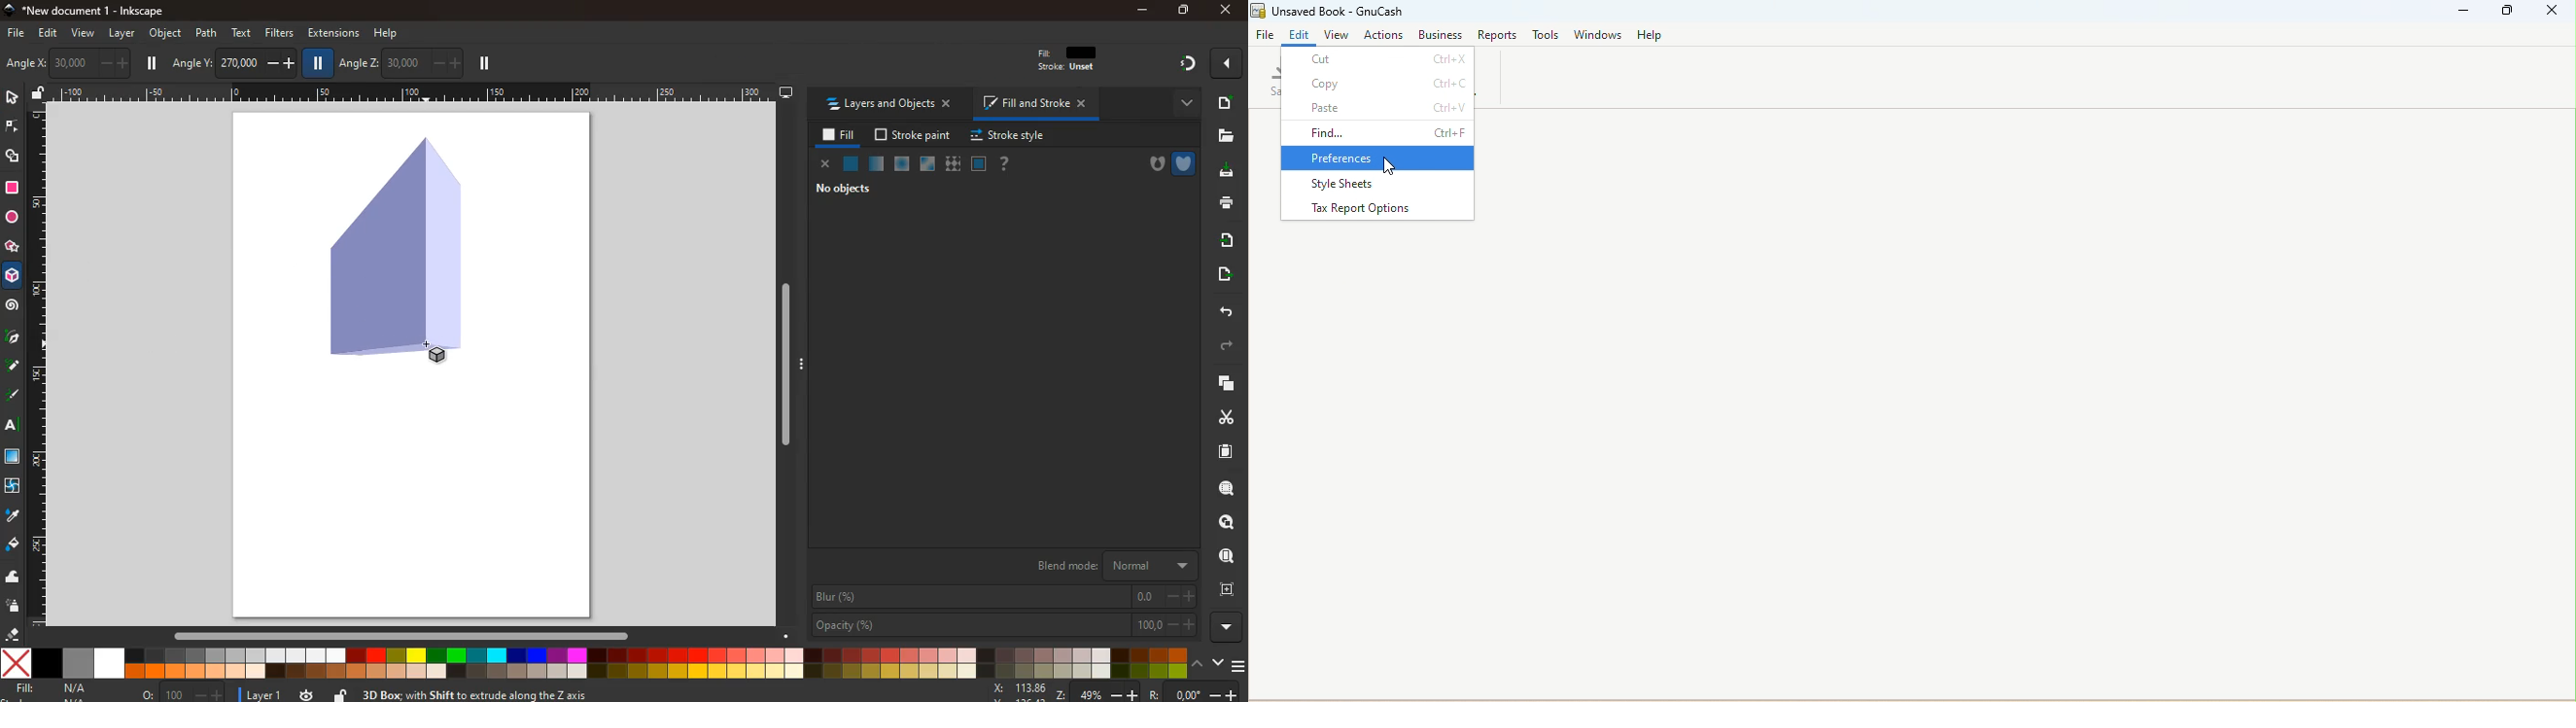  Describe the element at coordinates (1151, 165) in the screenshot. I see `hole` at that location.